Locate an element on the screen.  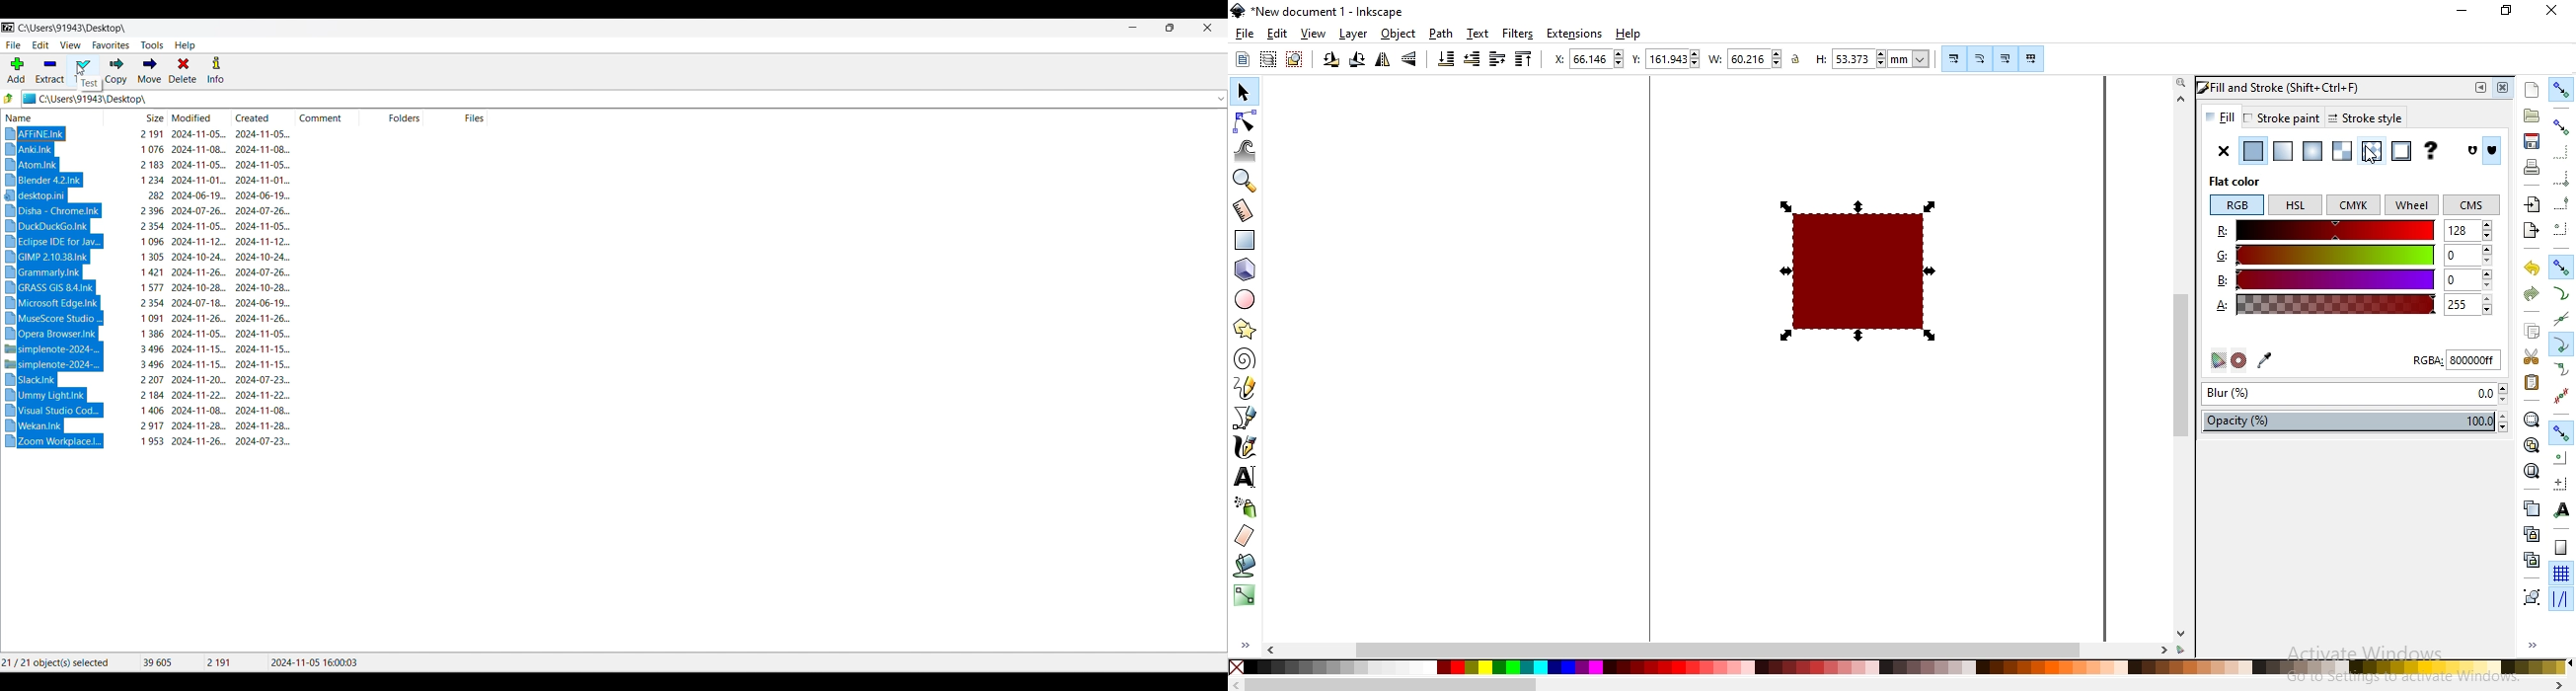
color is located at coordinates (1898, 667).